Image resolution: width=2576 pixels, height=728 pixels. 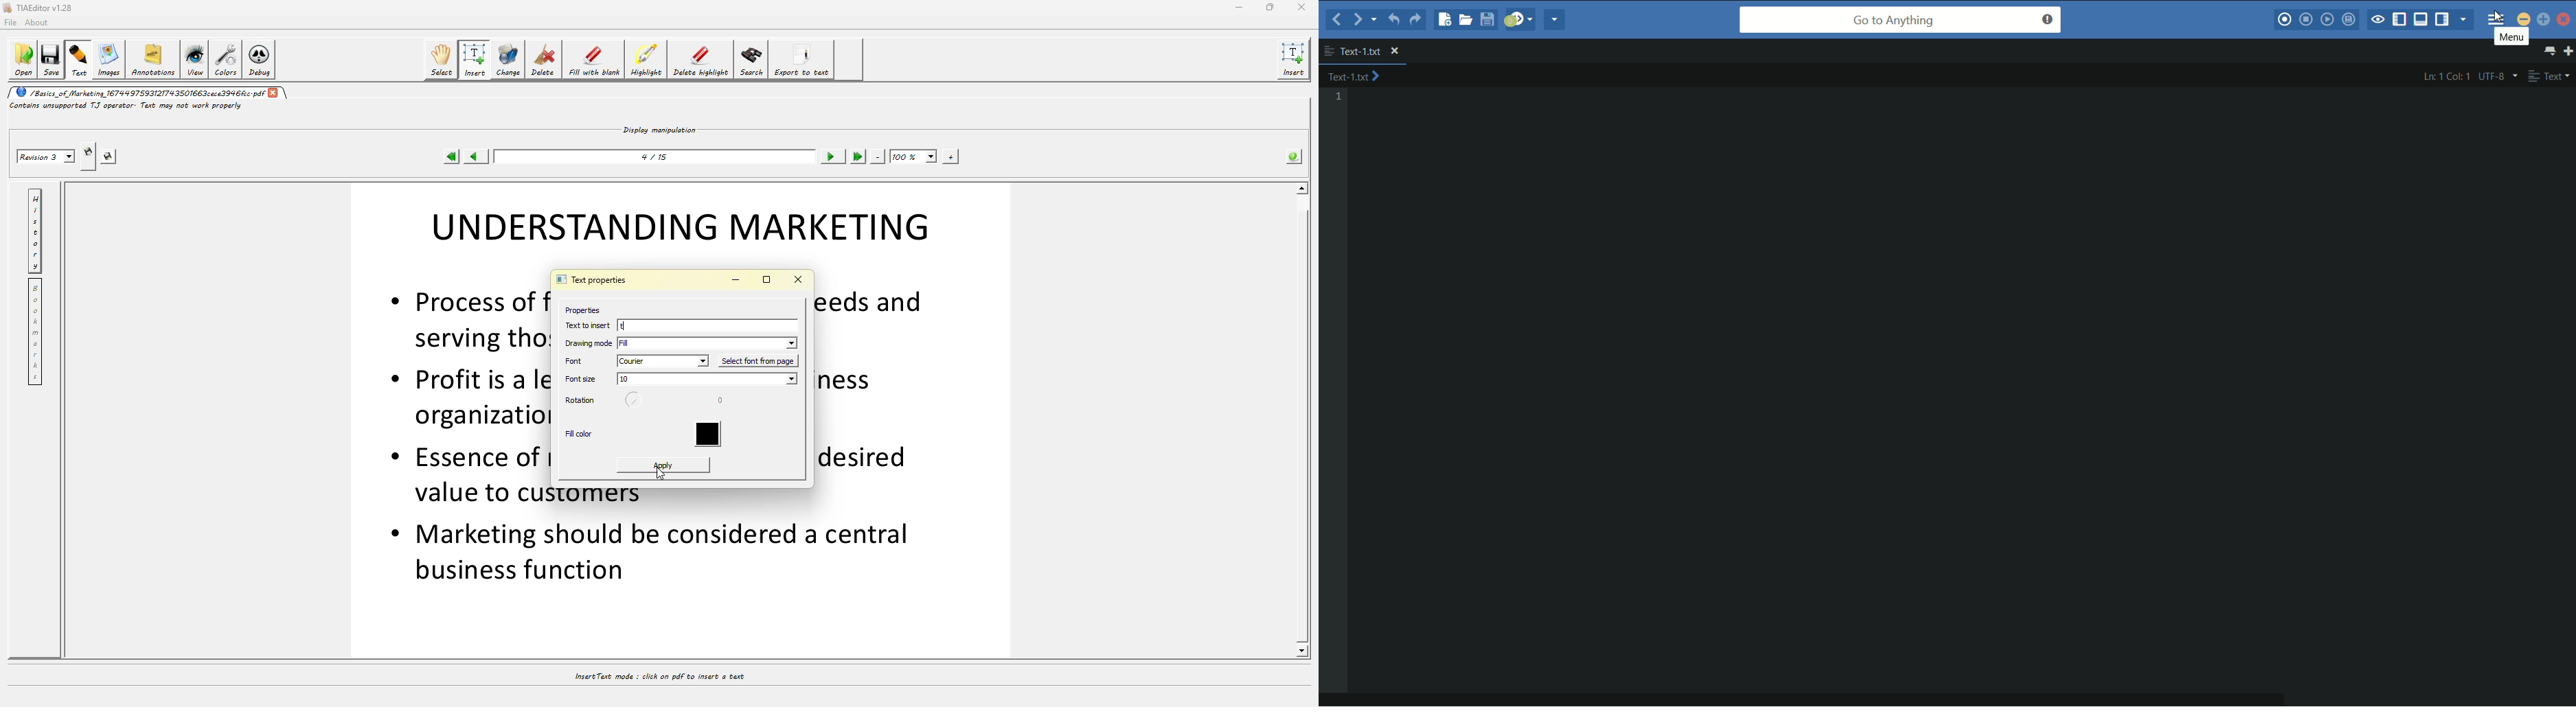 I want to click on color, so click(x=713, y=435).